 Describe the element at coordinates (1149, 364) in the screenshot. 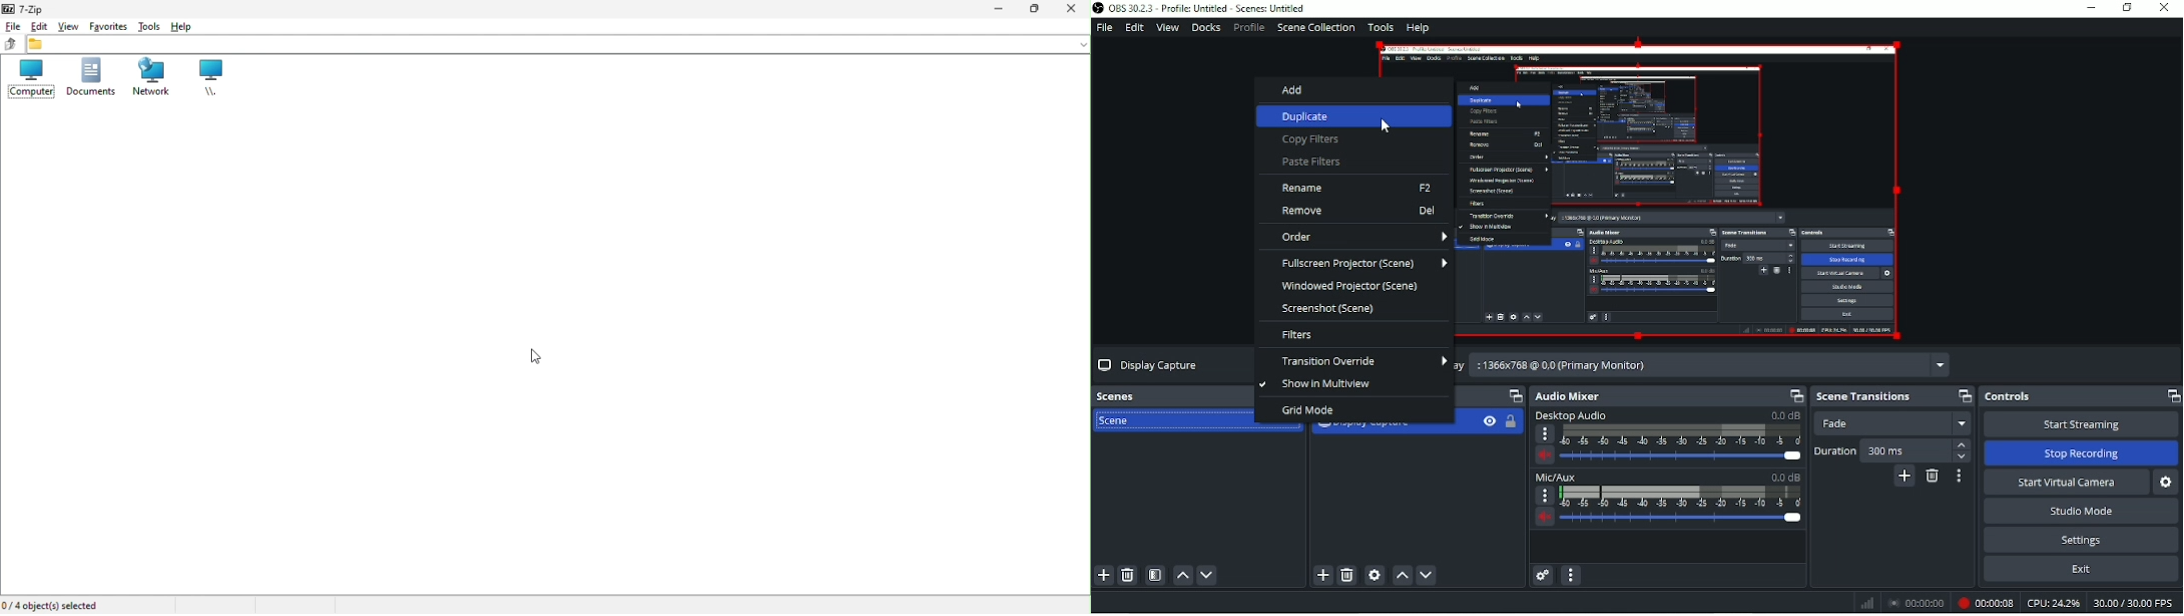

I see `Display Capture` at that location.